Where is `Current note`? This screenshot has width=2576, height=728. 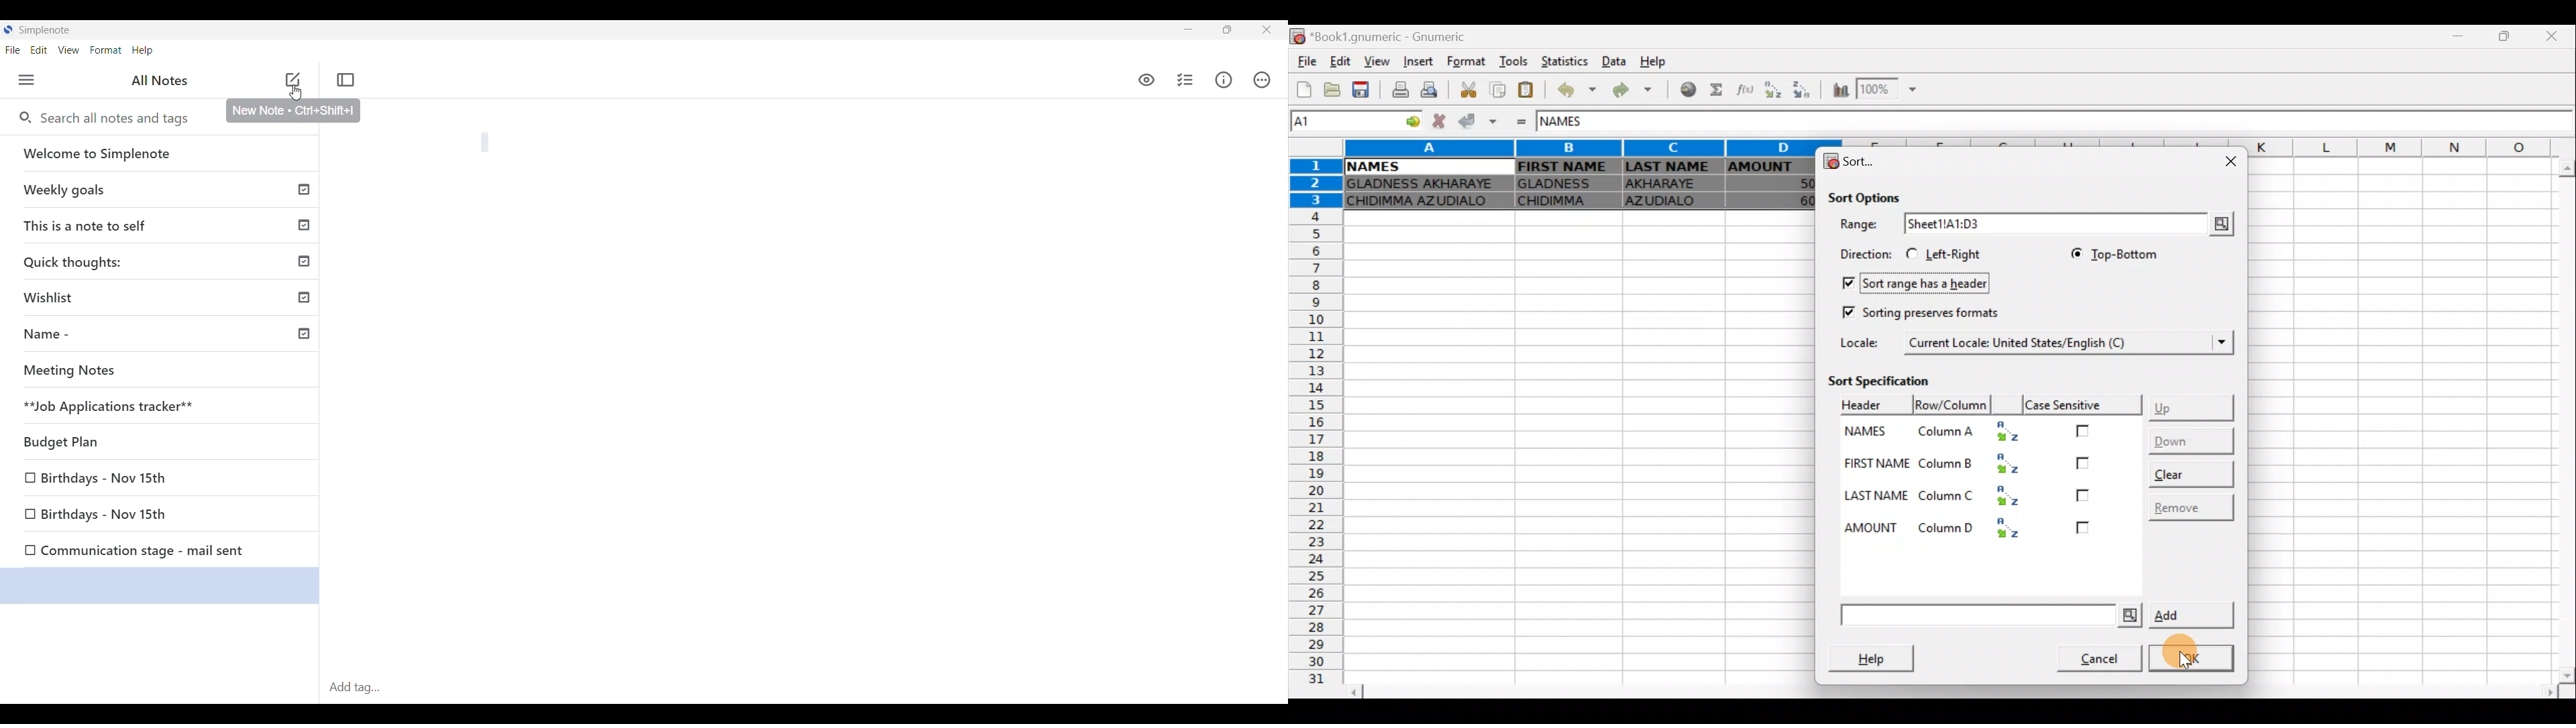
Current note is located at coordinates (159, 587).